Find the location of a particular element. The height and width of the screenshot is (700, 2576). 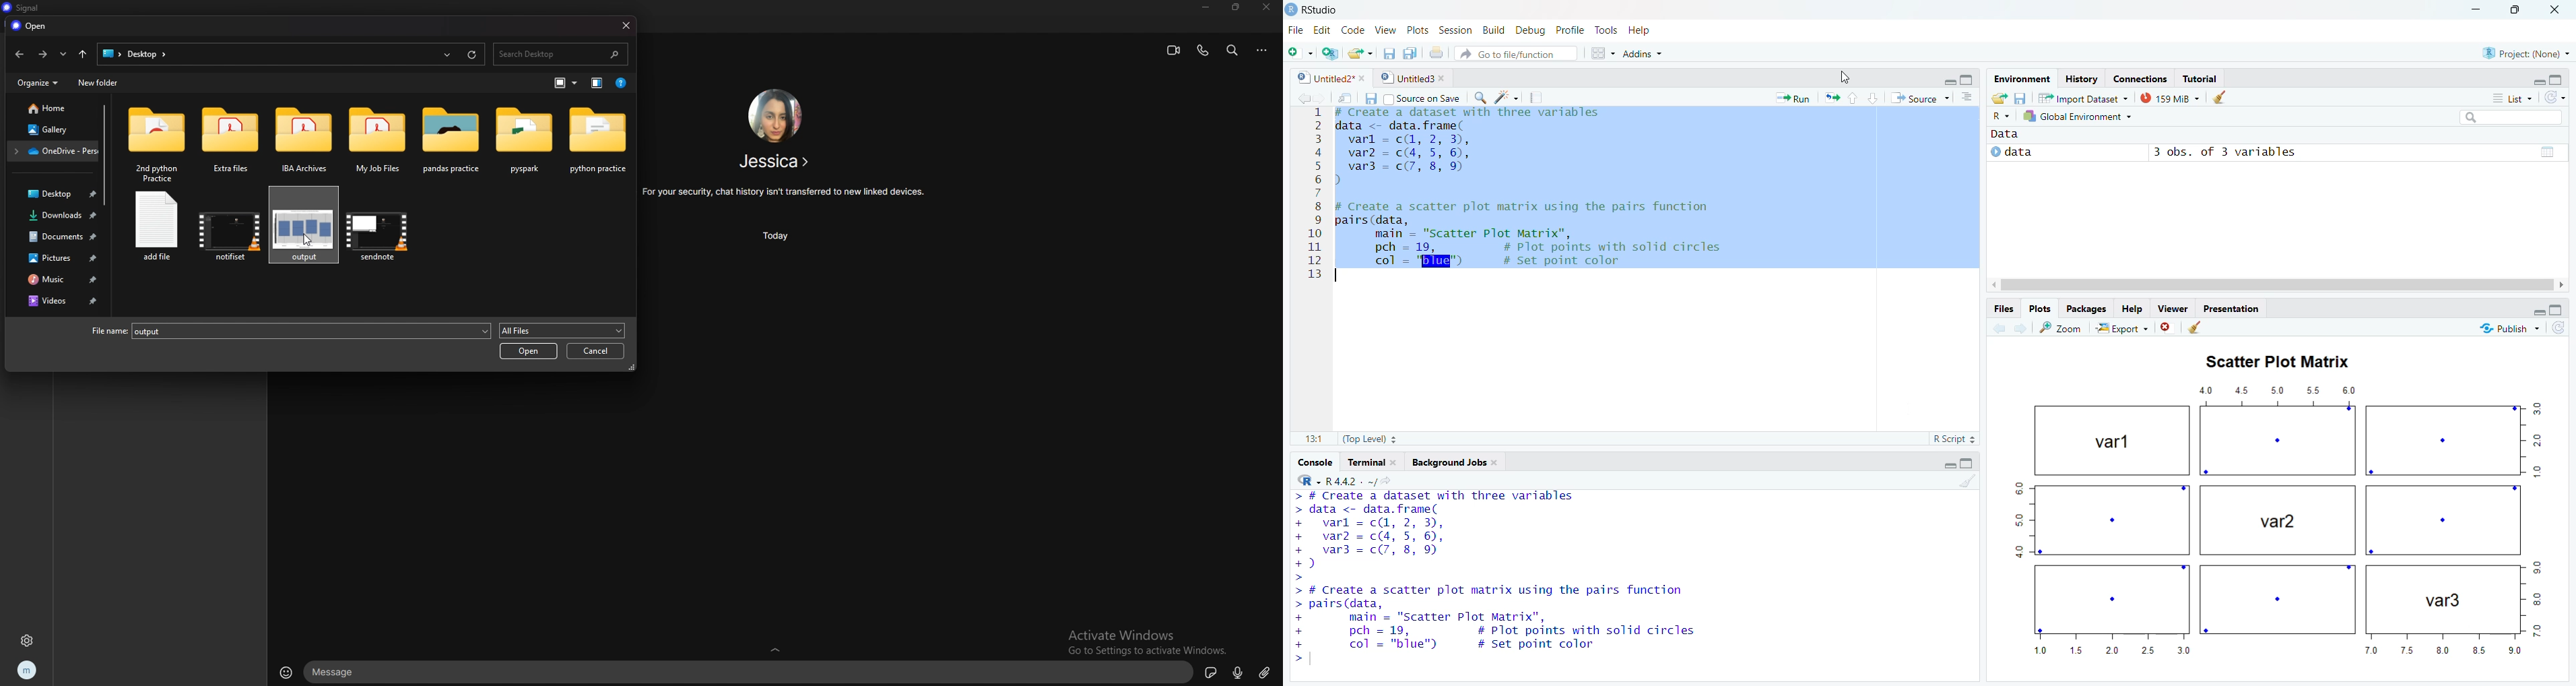

Open project is located at coordinates (1360, 51).